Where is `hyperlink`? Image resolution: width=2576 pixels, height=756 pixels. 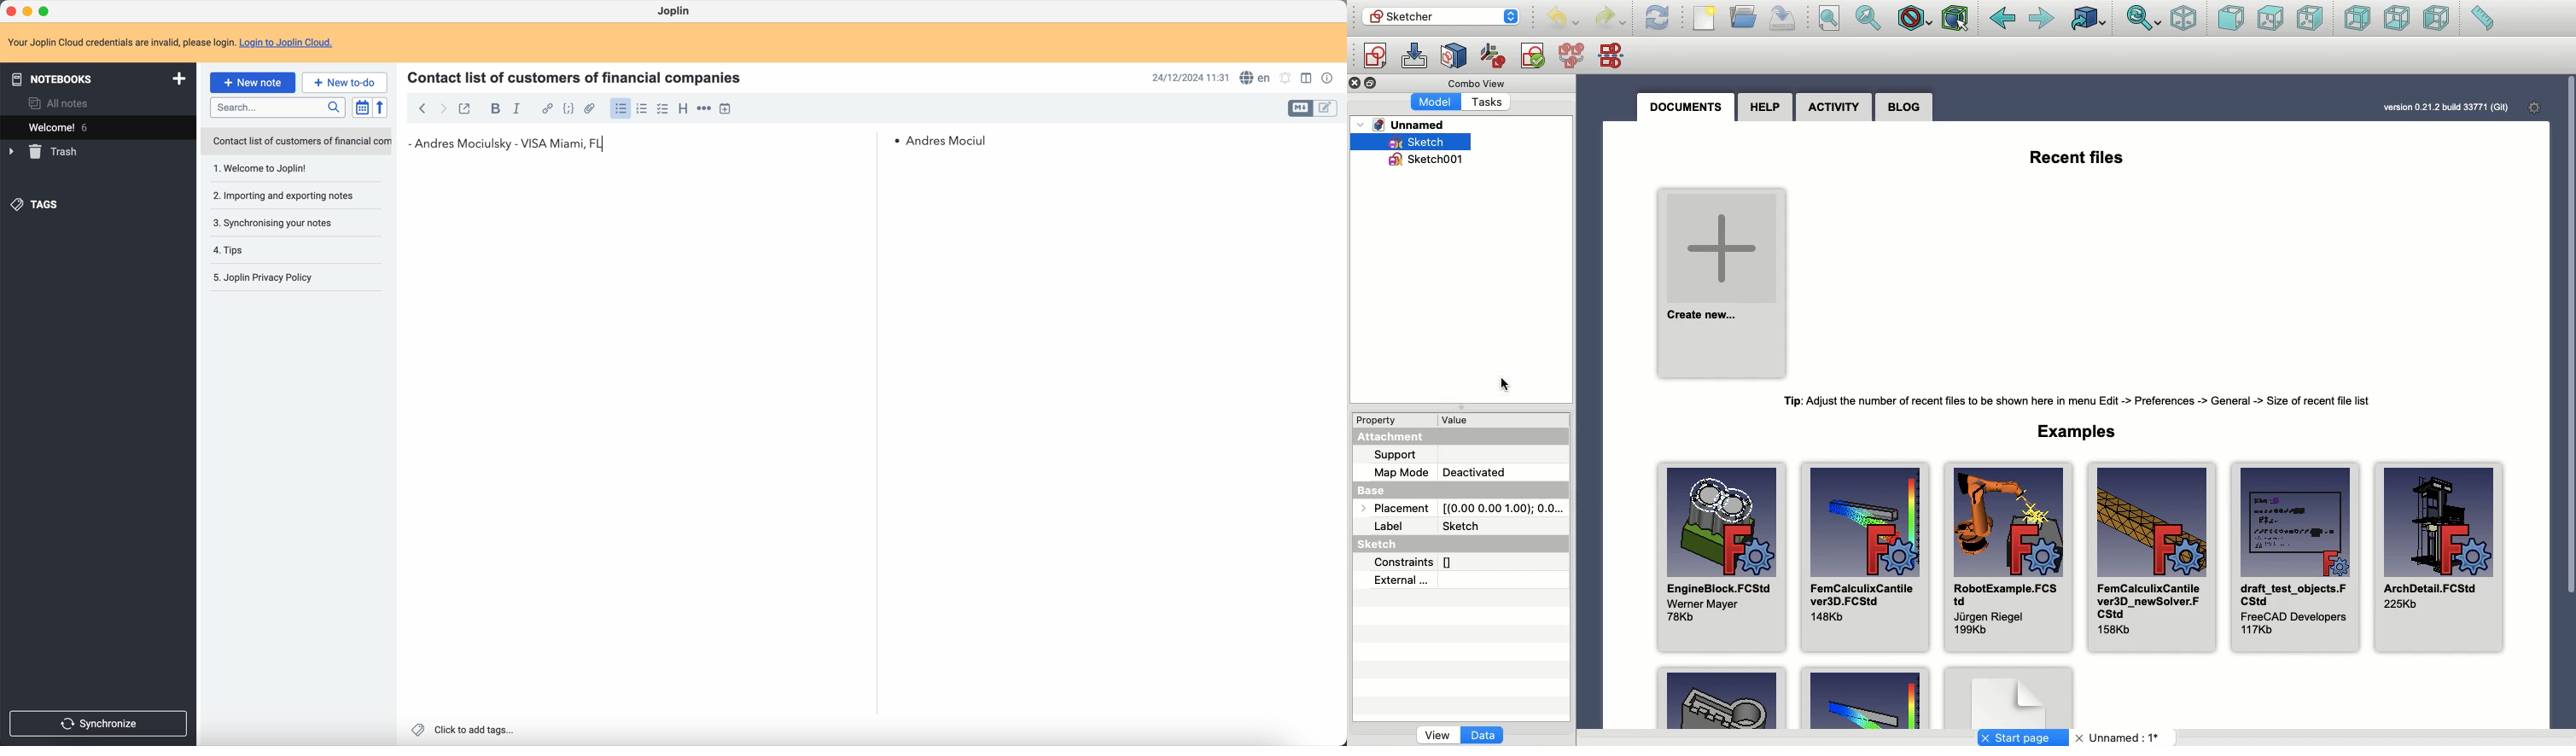 hyperlink is located at coordinates (547, 109).